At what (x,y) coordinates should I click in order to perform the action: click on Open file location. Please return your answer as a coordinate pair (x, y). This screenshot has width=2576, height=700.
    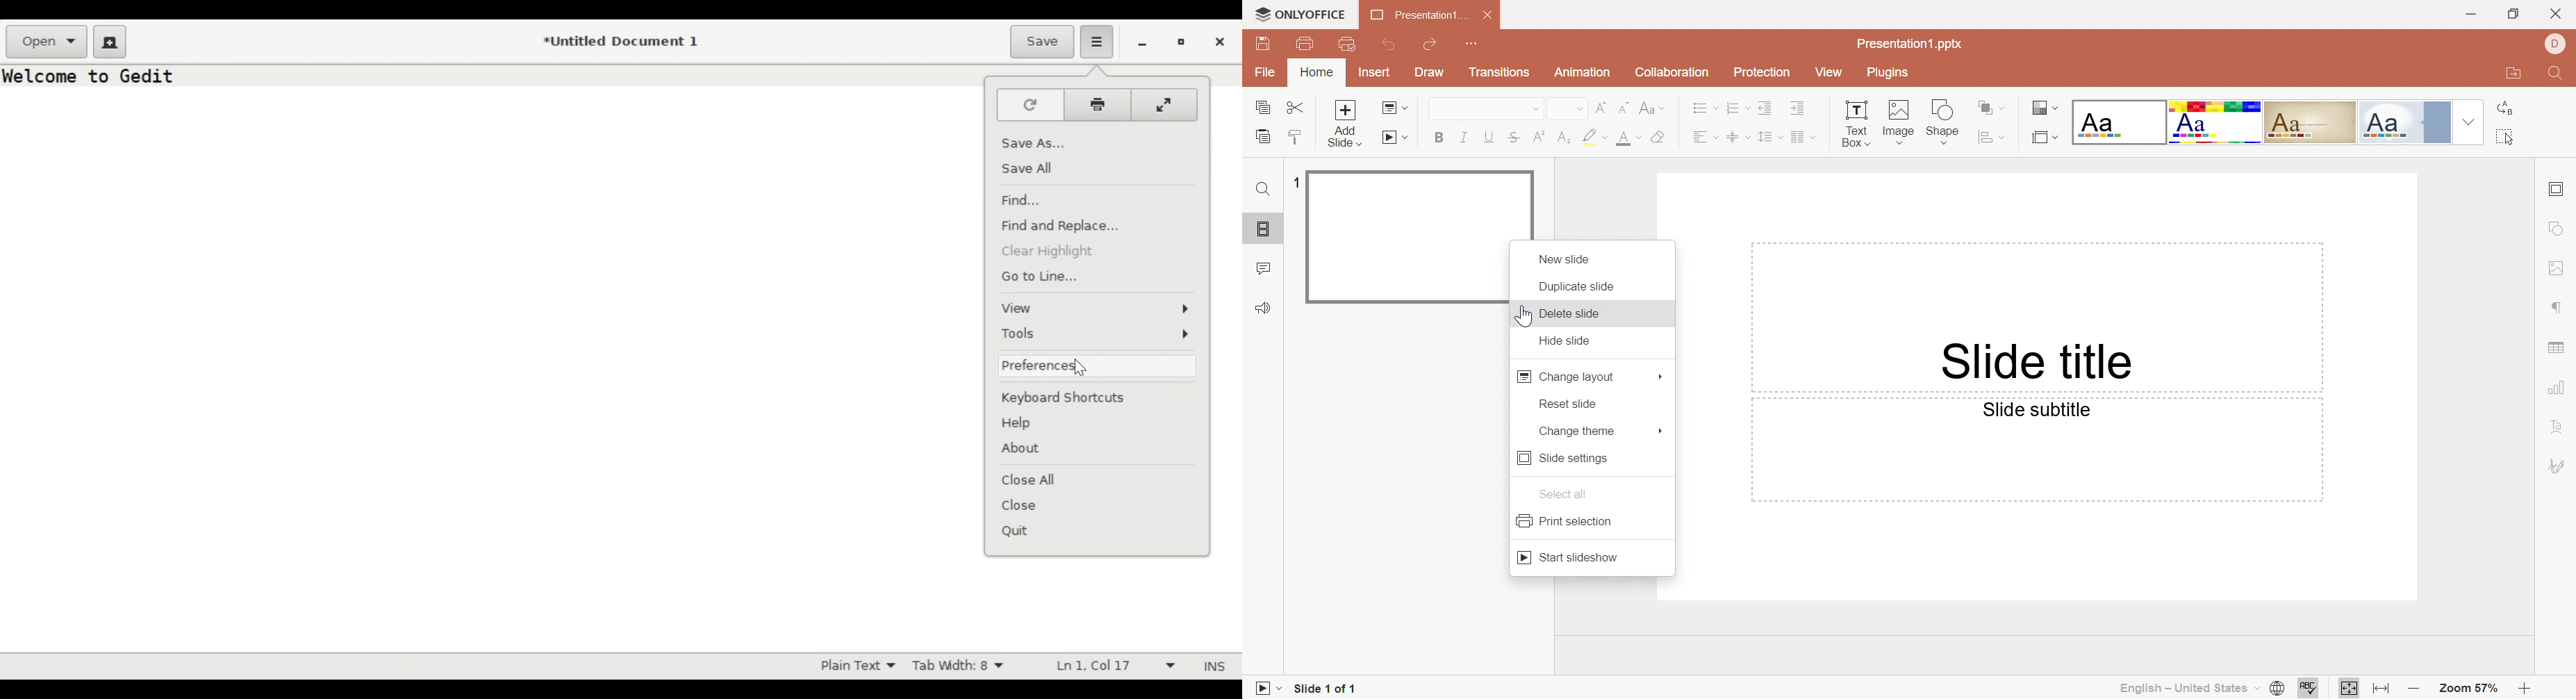
    Looking at the image, I should click on (2509, 75).